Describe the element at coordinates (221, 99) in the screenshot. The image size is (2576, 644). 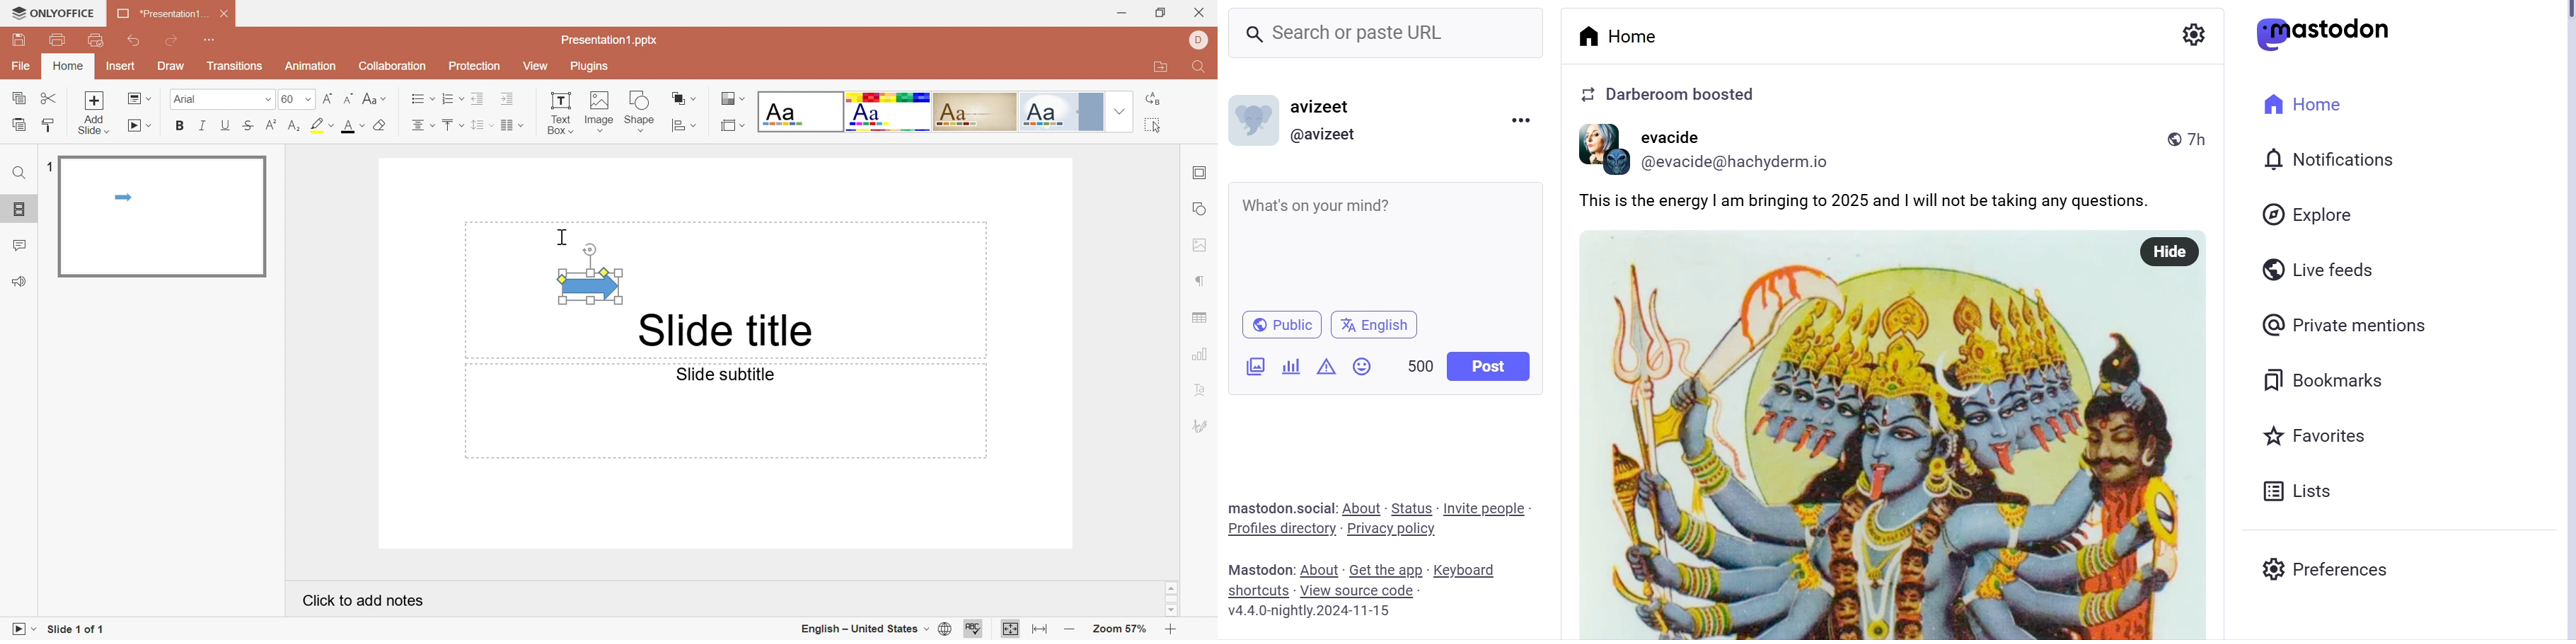
I see `Font` at that location.